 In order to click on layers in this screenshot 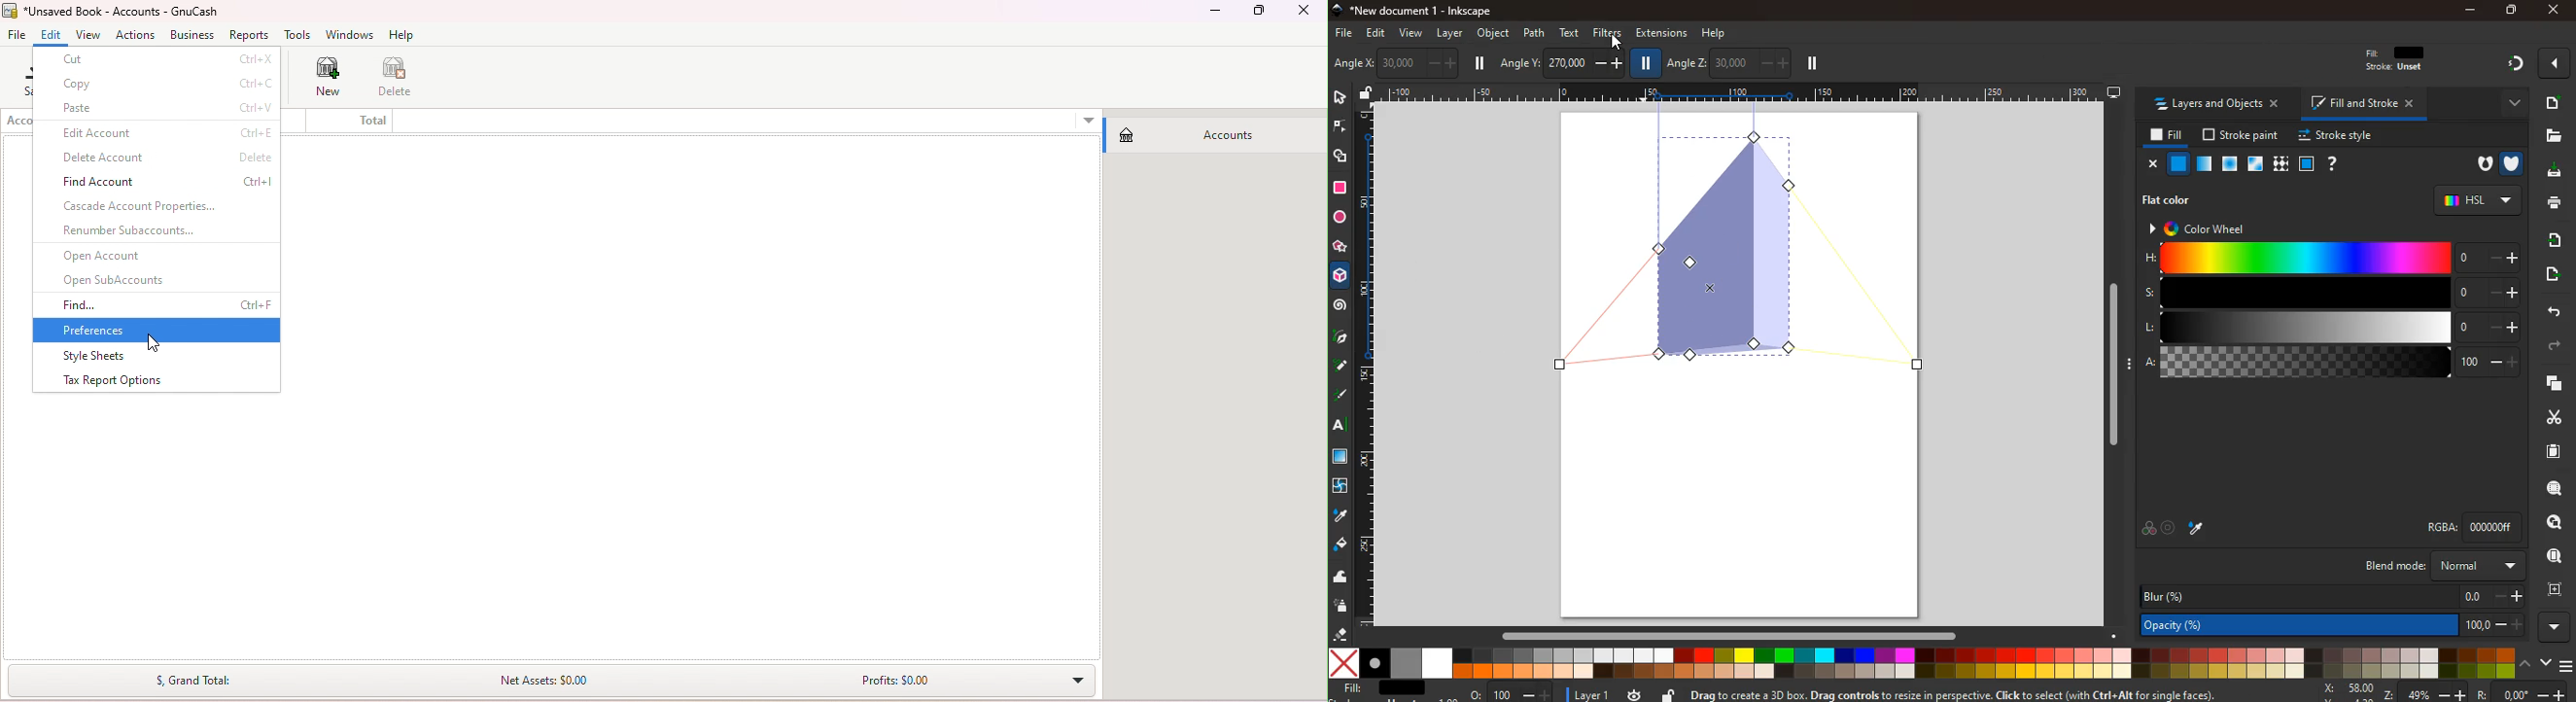, I will do `click(2551, 385)`.